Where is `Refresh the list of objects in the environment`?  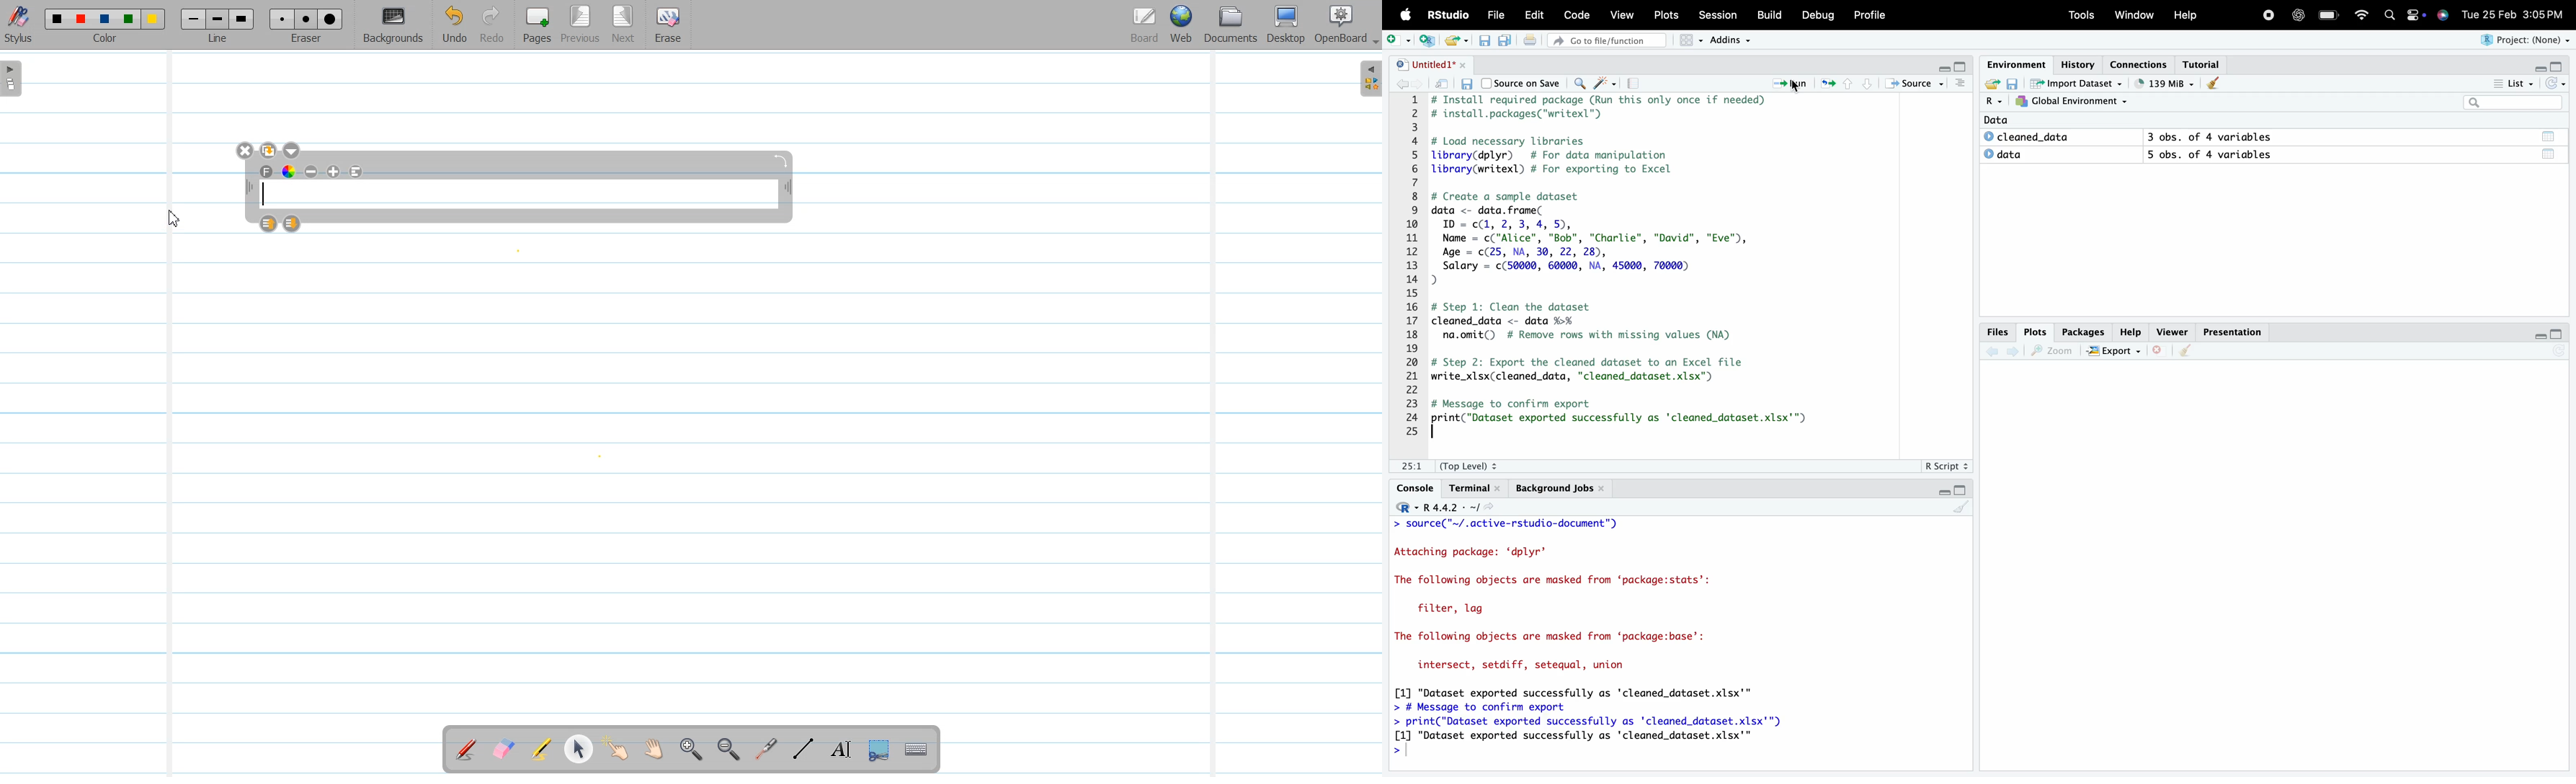
Refresh the list of objects in the environment is located at coordinates (2555, 84).